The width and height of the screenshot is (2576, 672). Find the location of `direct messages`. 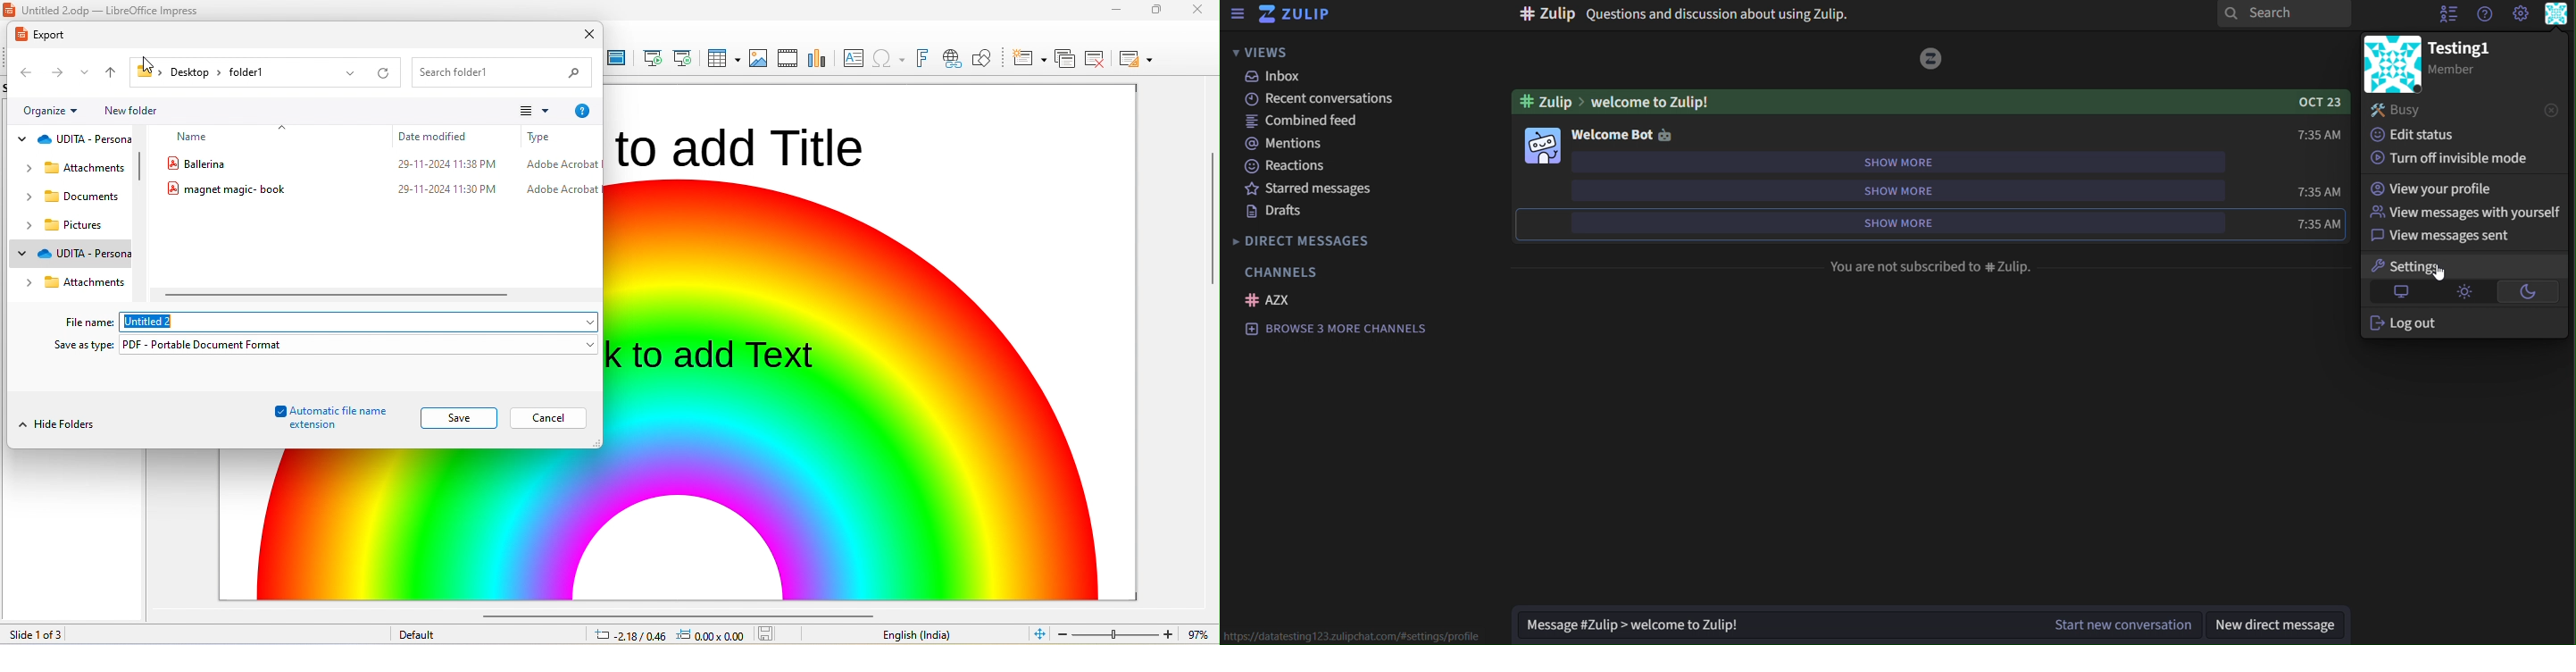

direct messages is located at coordinates (1312, 240).